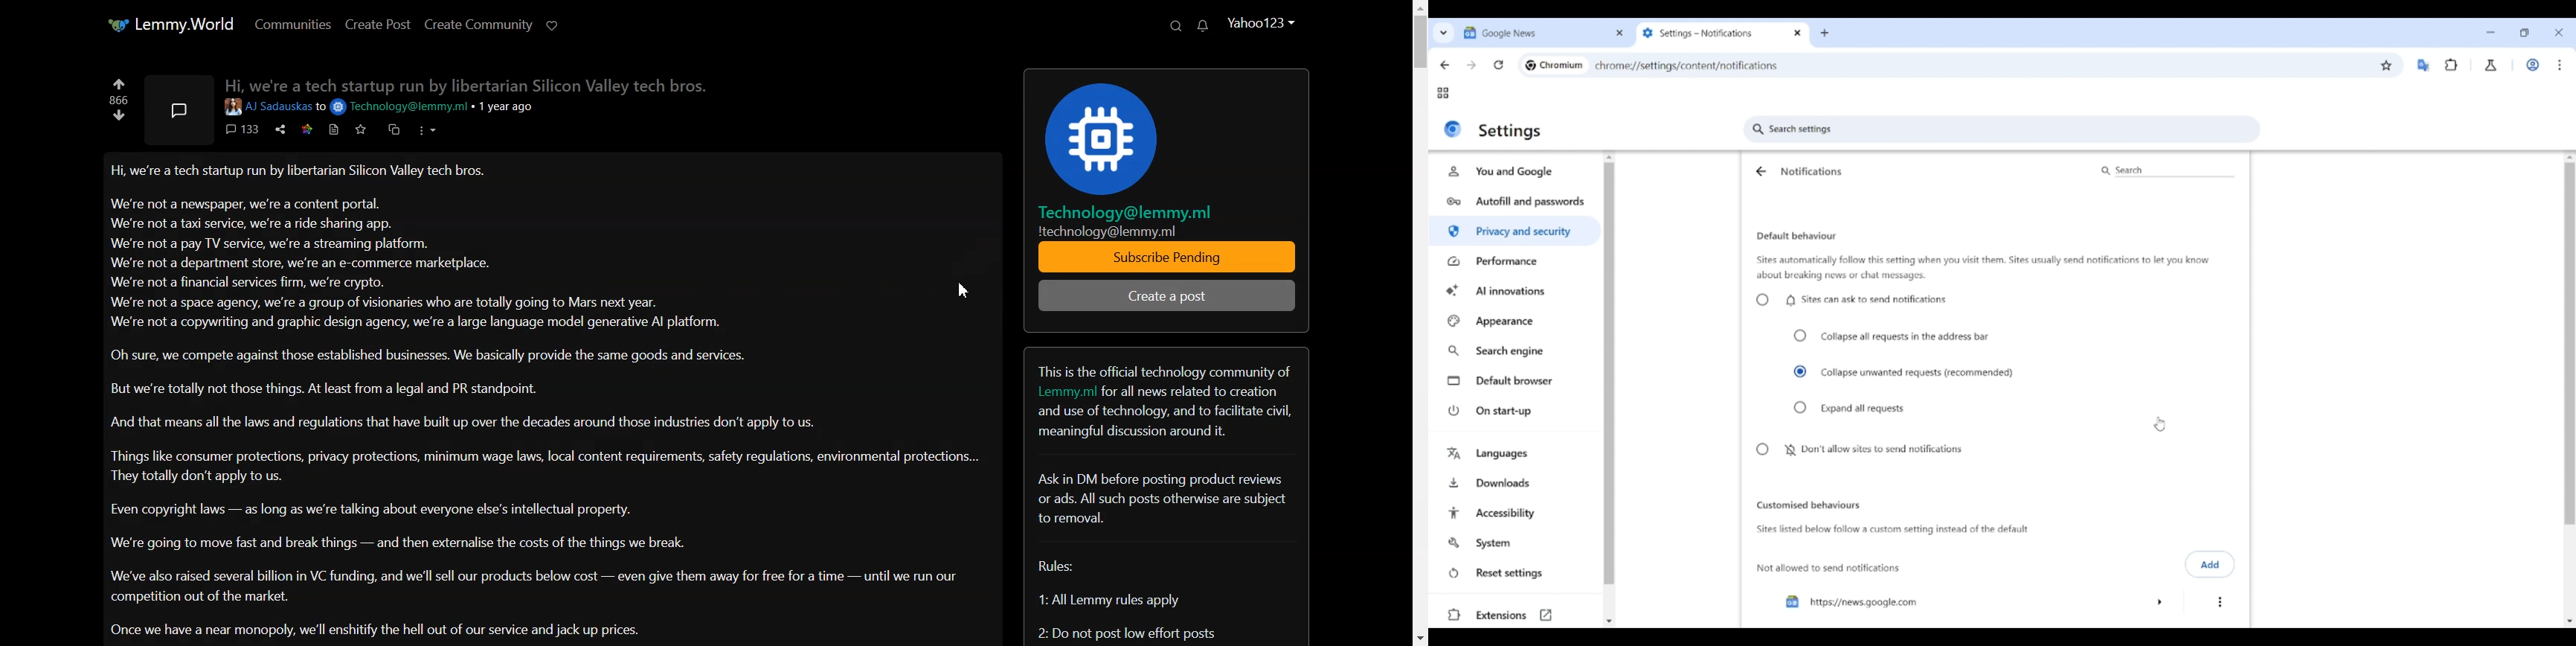 The width and height of the screenshot is (2576, 672). What do you see at coordinates (1514, 543) in the screenshot?
I see `System` at bounding box center [1514, 543].